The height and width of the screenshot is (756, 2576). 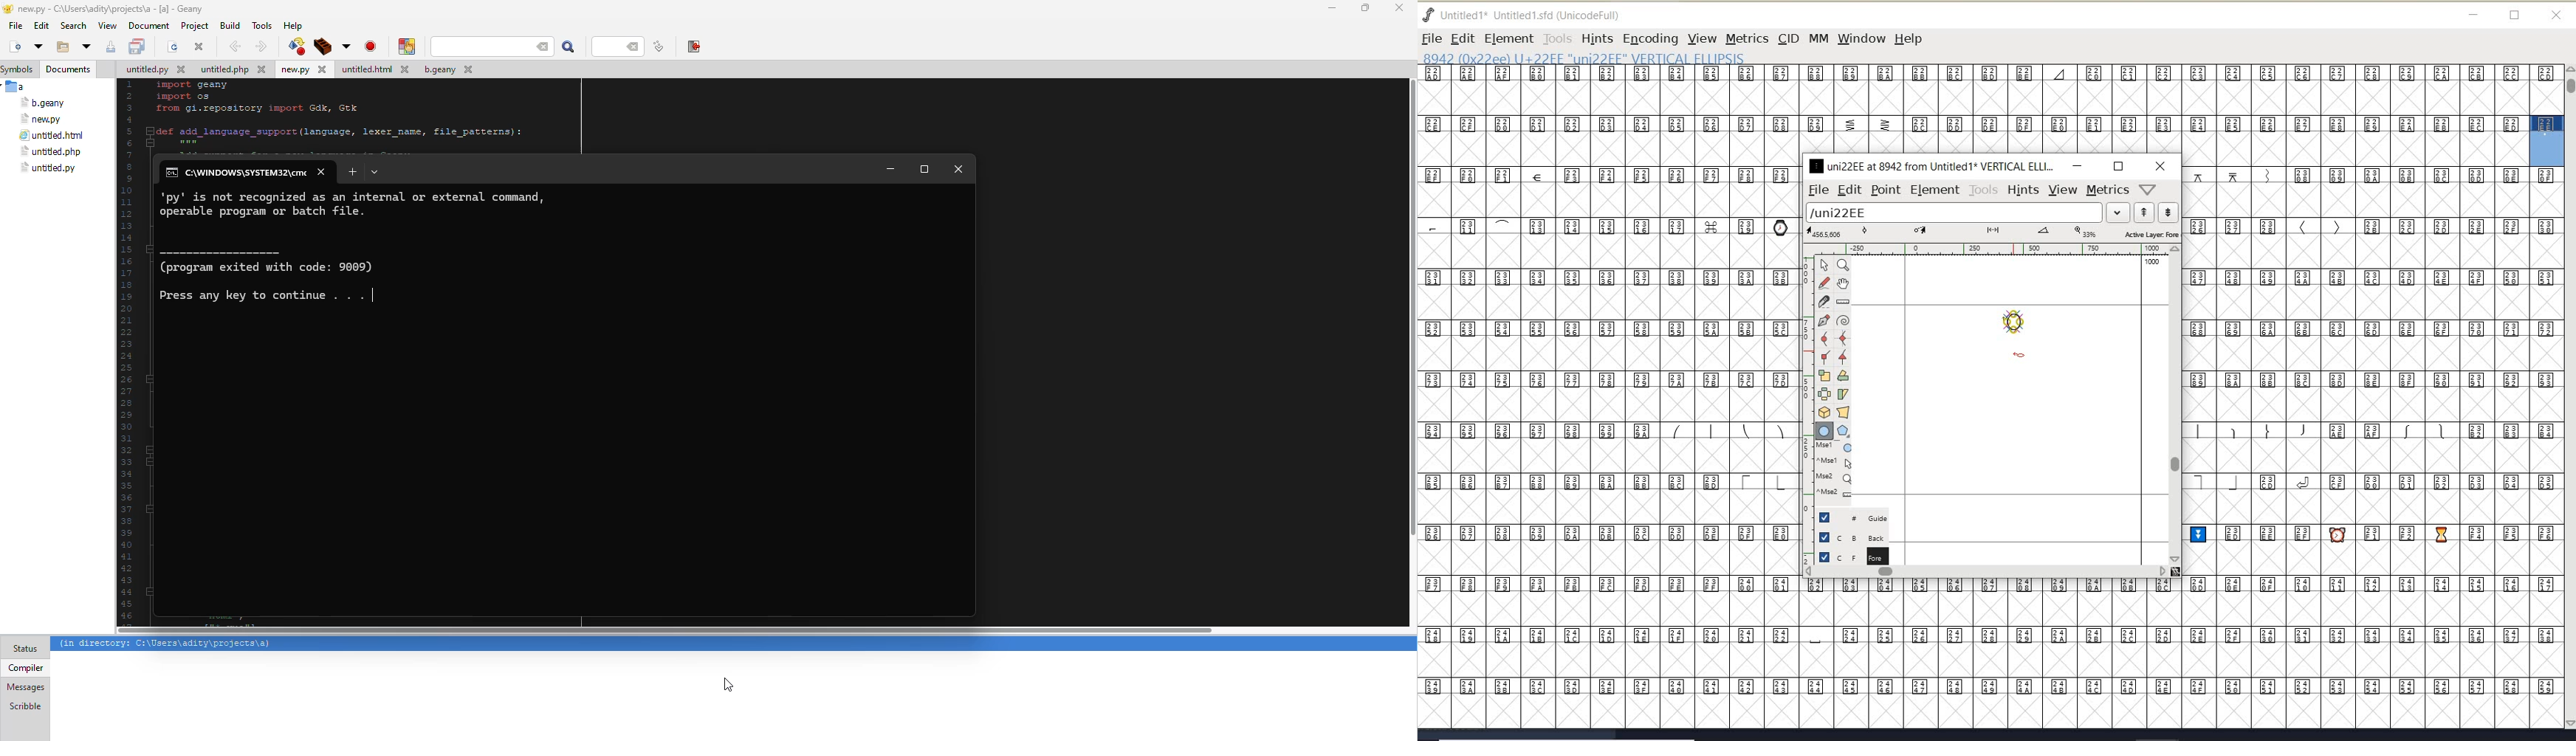 What do you see at coordinates (194, 26) in the screenshot?
I see `project` at bounding box center [194, 26].